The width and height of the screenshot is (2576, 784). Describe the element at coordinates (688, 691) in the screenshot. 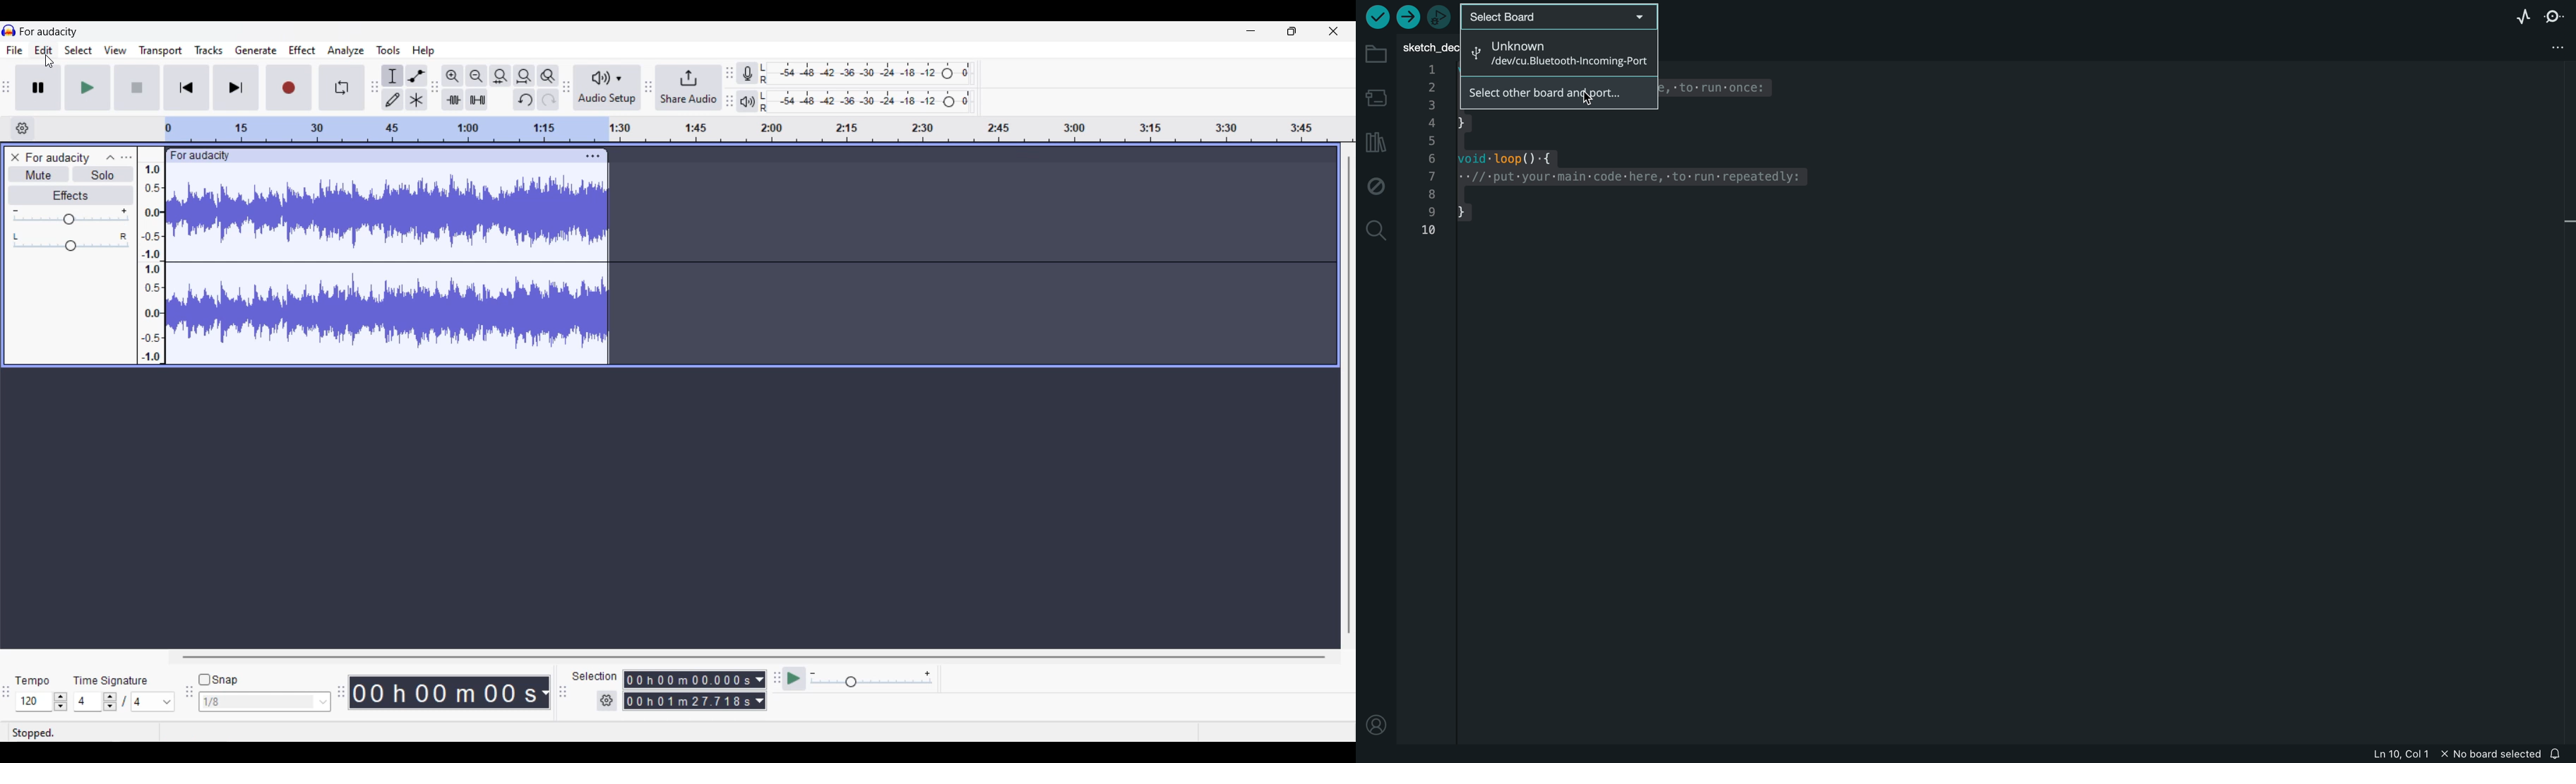

I see `Selection duration` at that location.